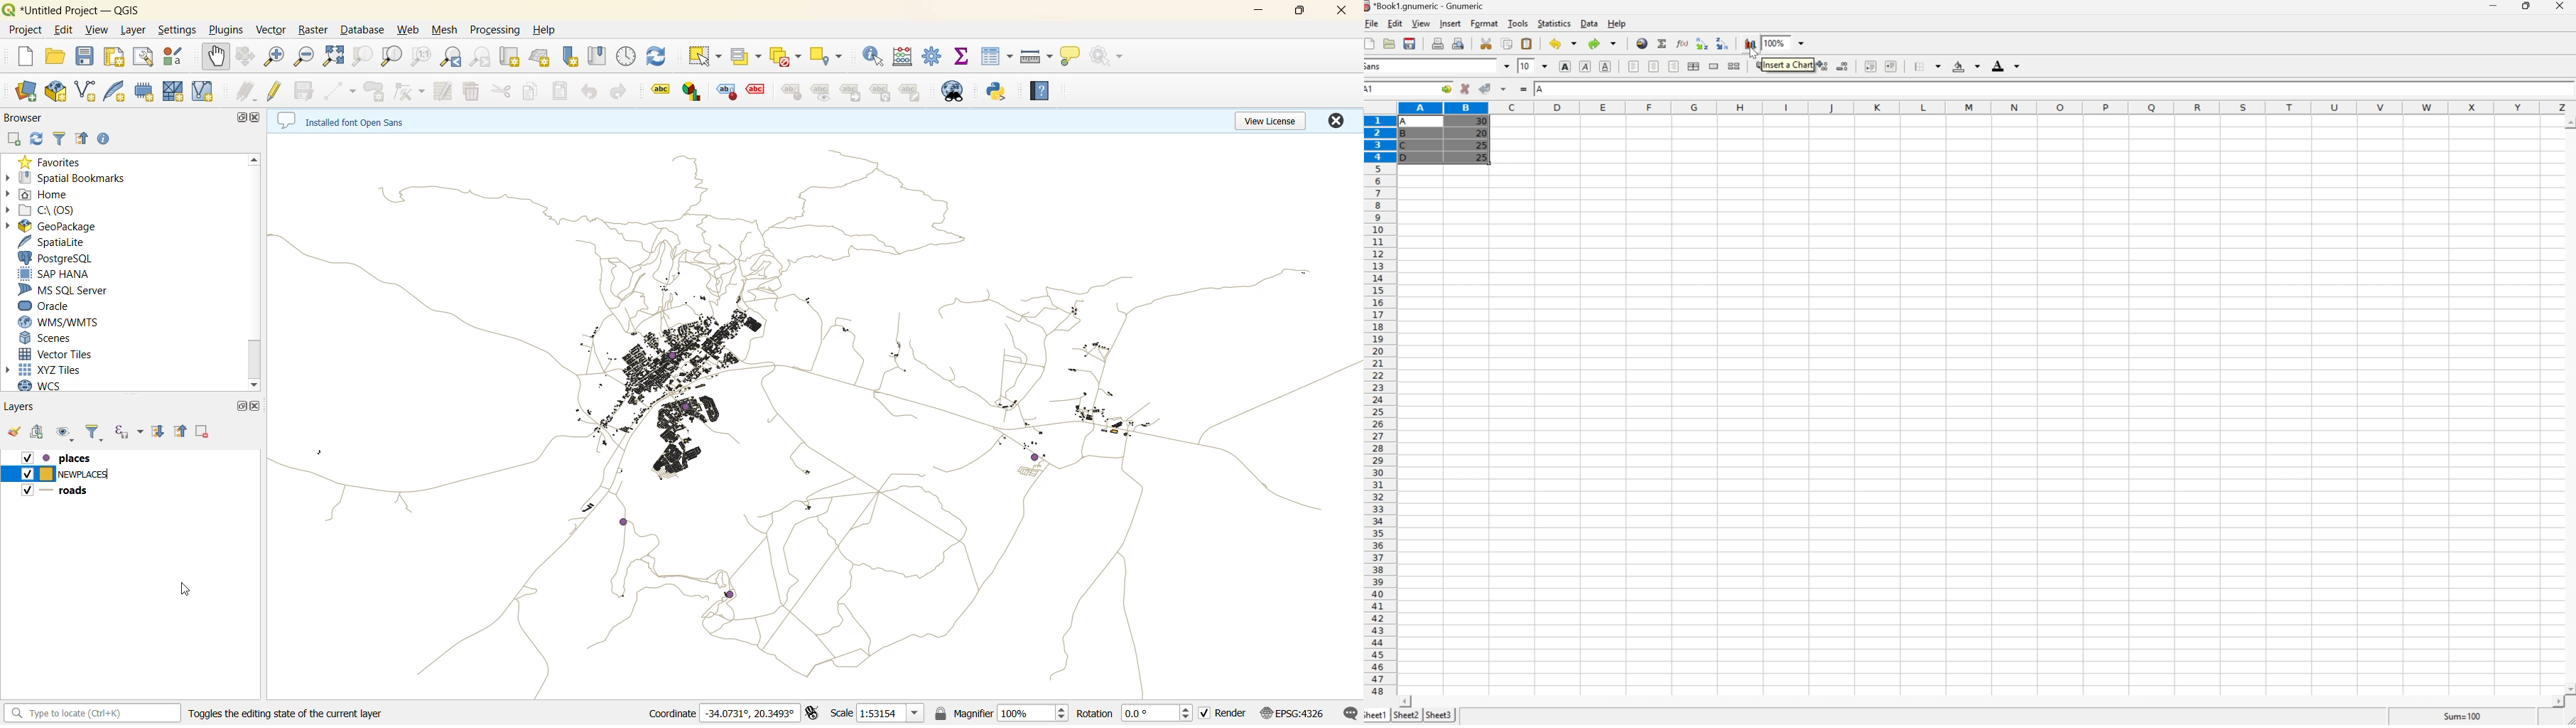  What do you see at coordinates (181, 431) in the screenshot?
I see `collapse all` at bounding box center [181, 431].